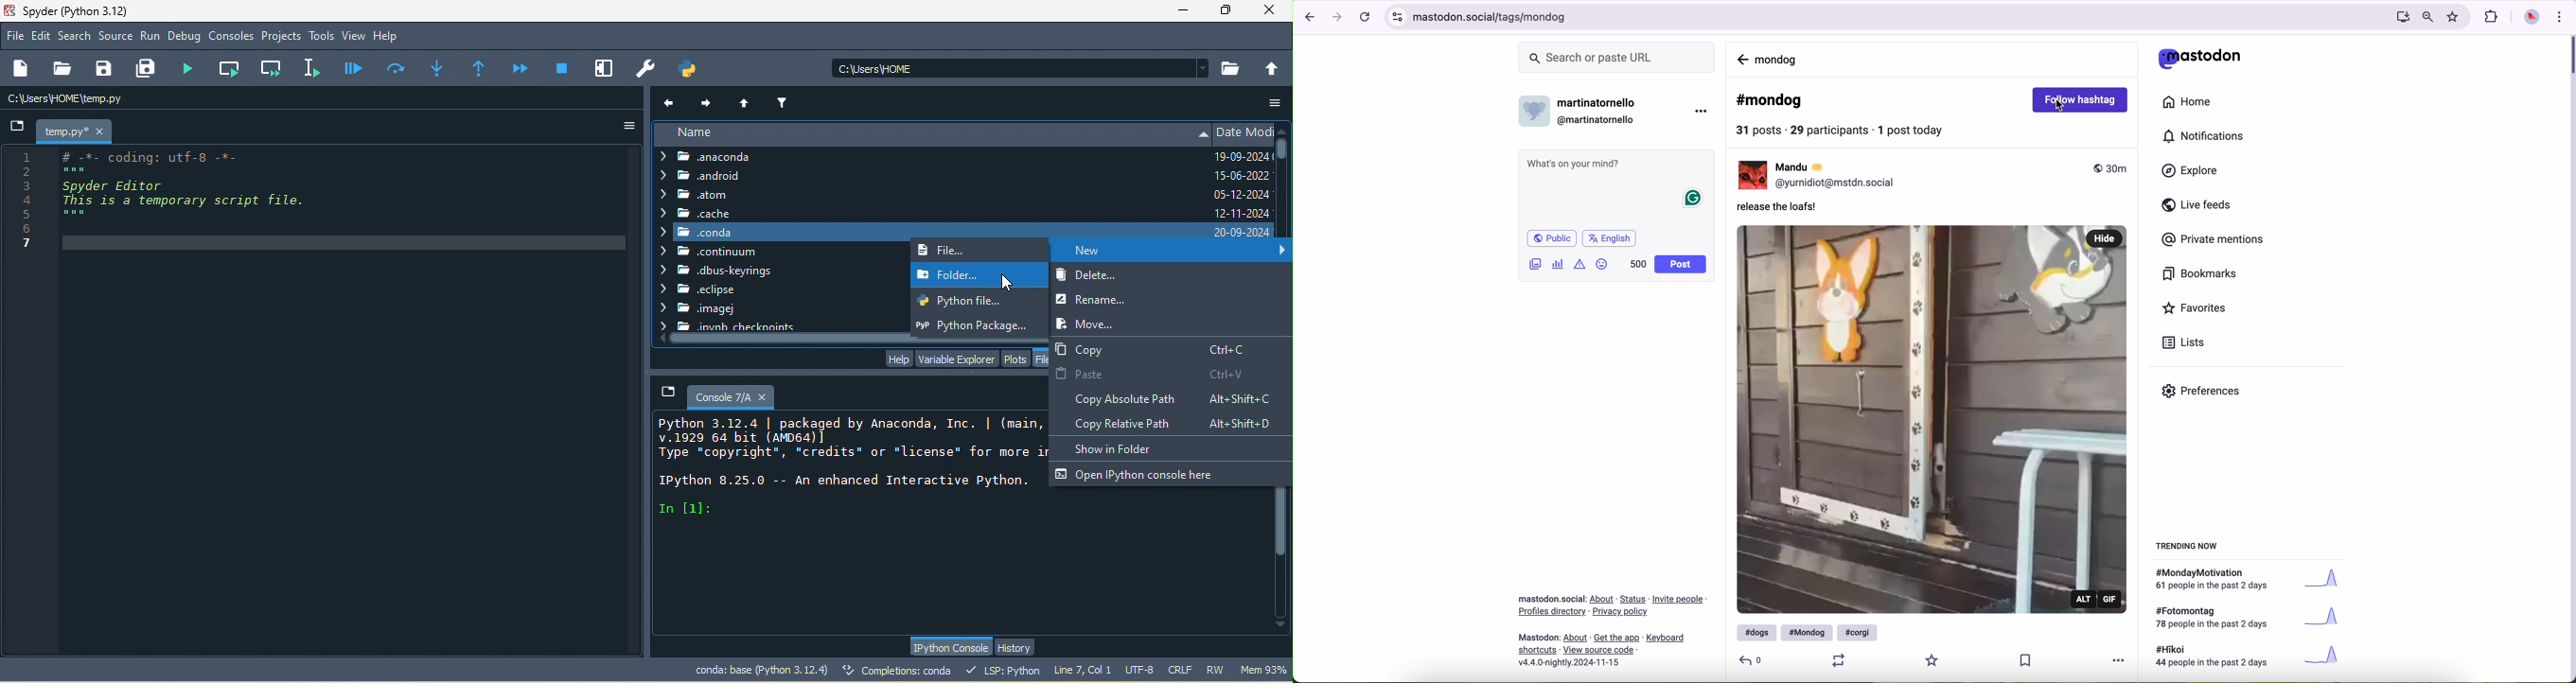 This screenshot has width=2576, height=700. What do you see at coordinates (1277, 102) in the screenshot?
I see `more option` at bounding box center [1277, 102].